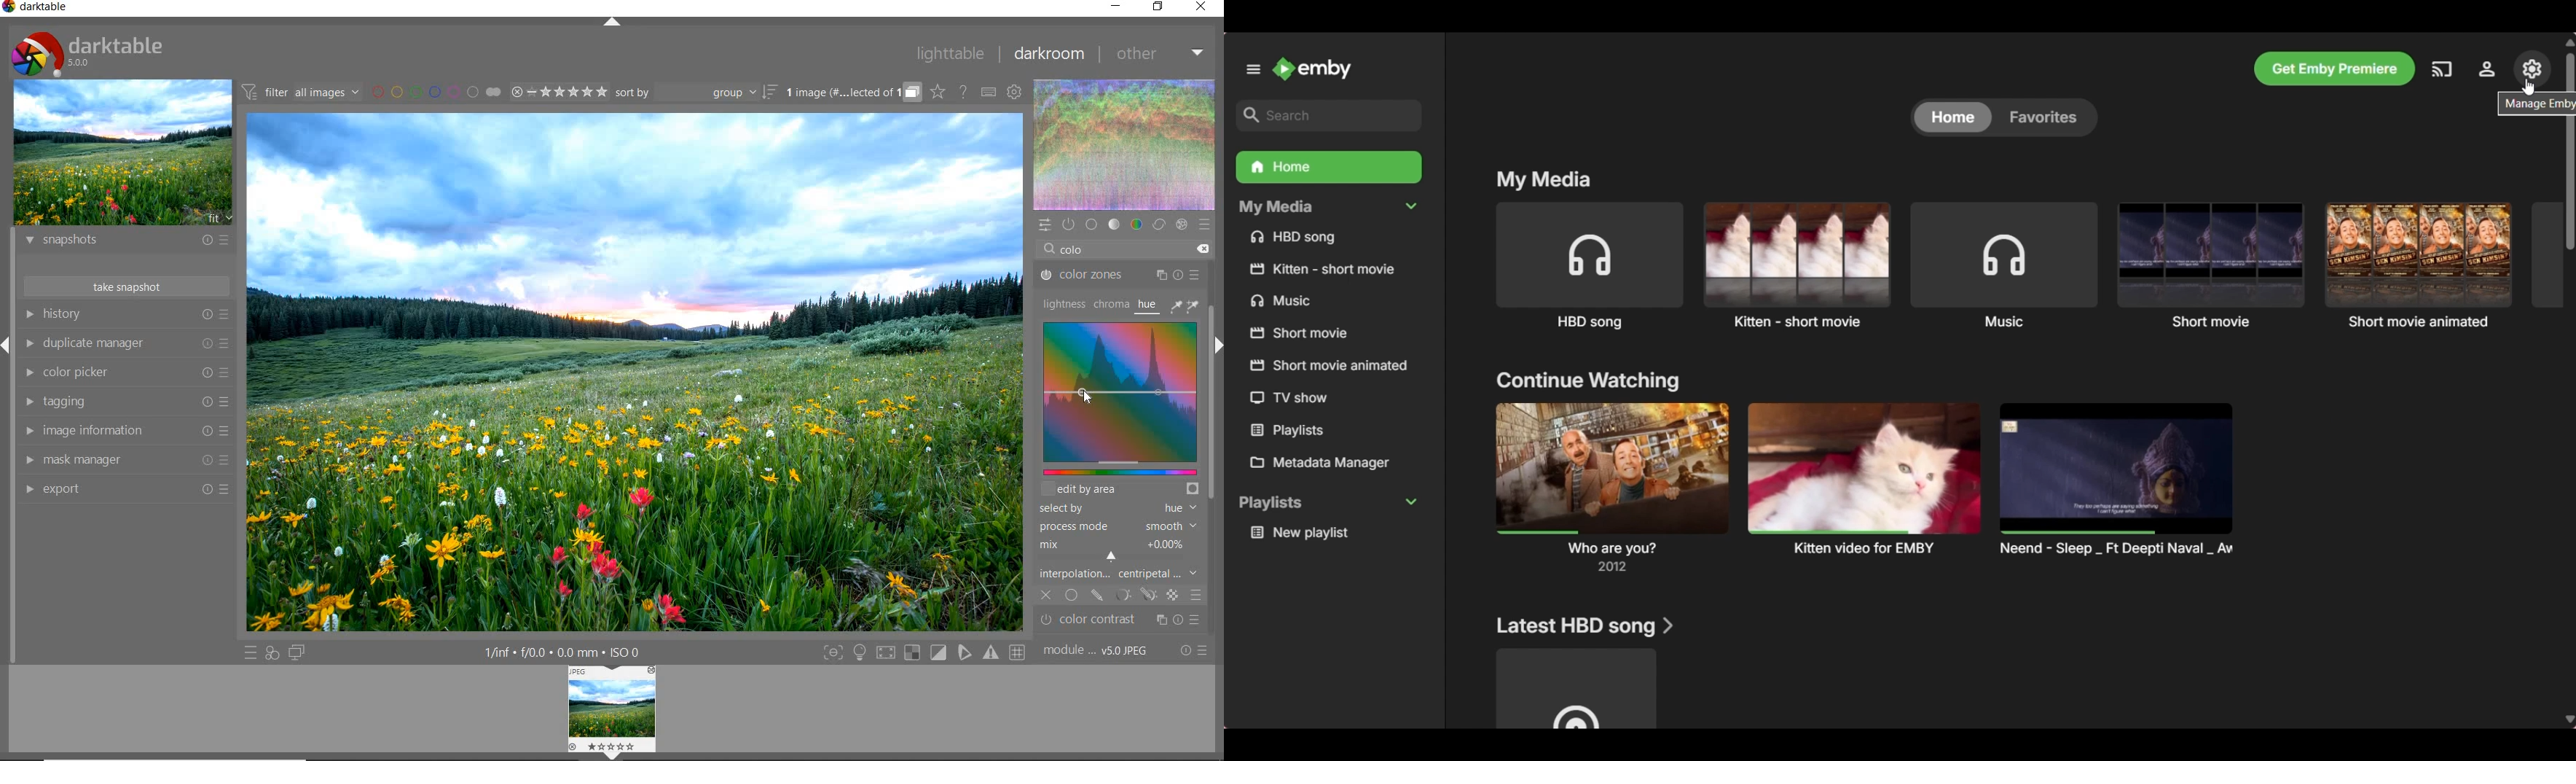 This screenshot has width=2576, height=784. I want to click on export, so click(125, 488).